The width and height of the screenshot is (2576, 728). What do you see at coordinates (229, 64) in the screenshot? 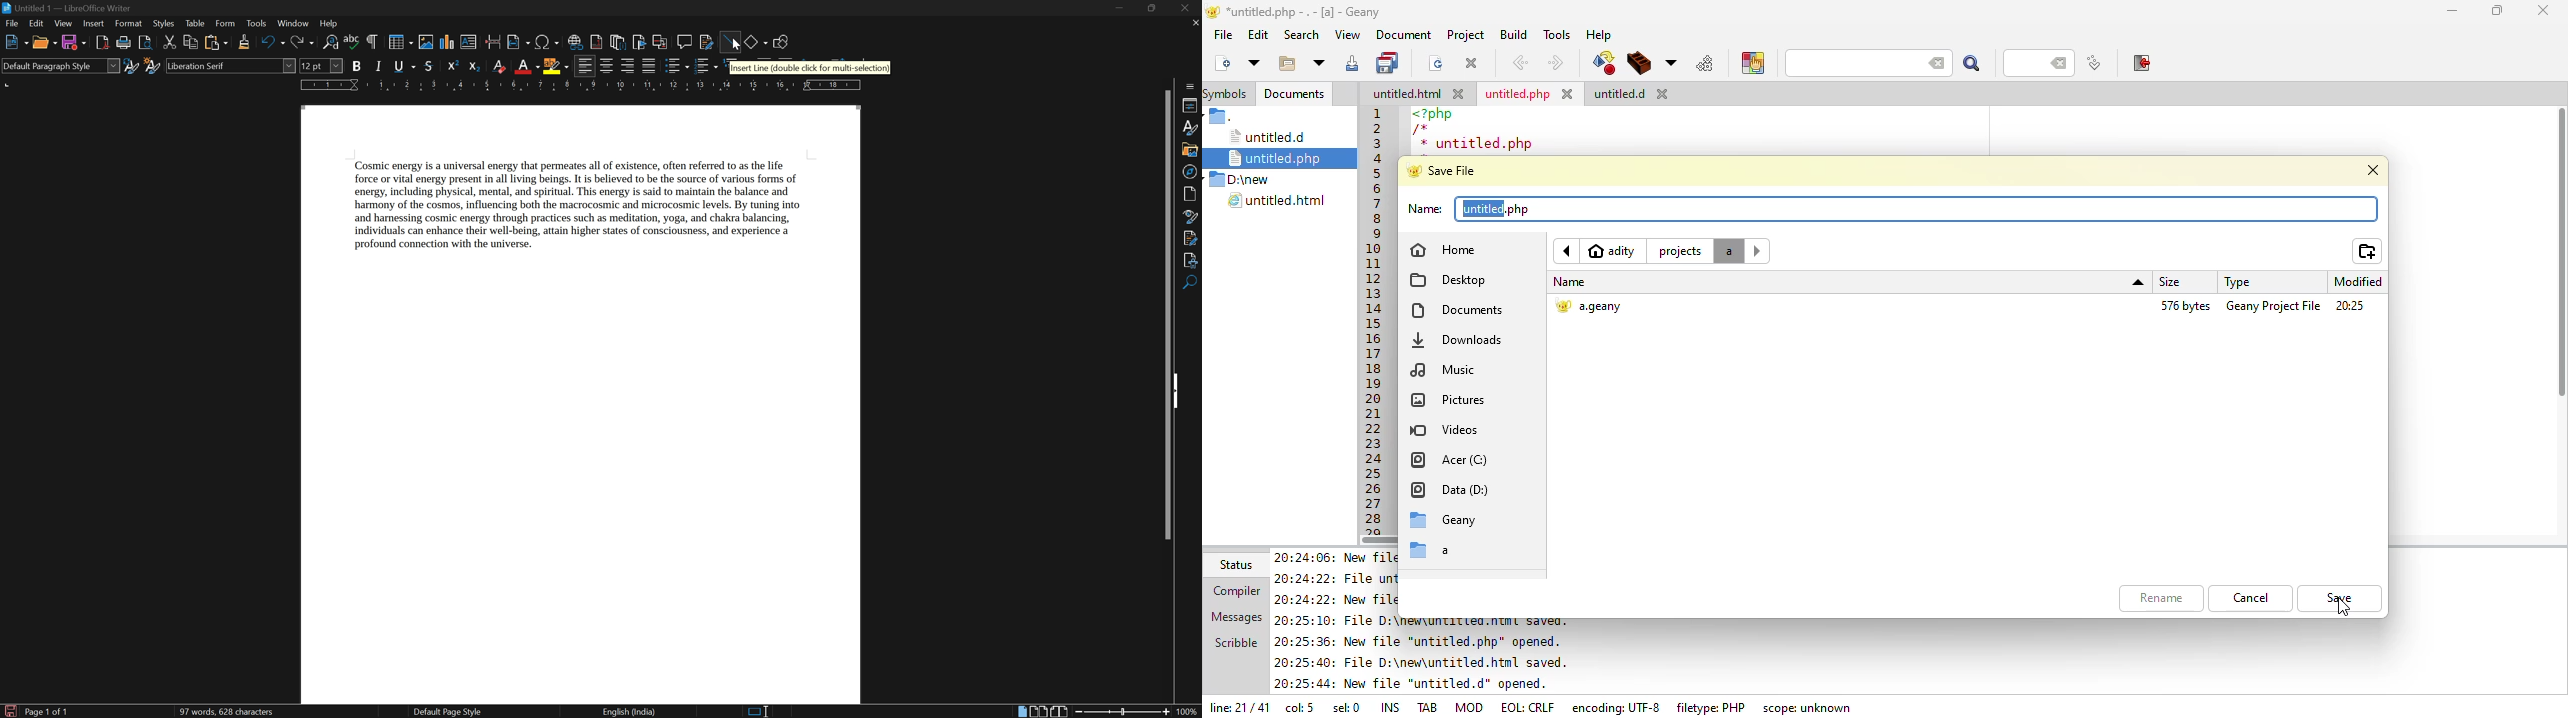
I see `font name` at bounding box center [229, 64].